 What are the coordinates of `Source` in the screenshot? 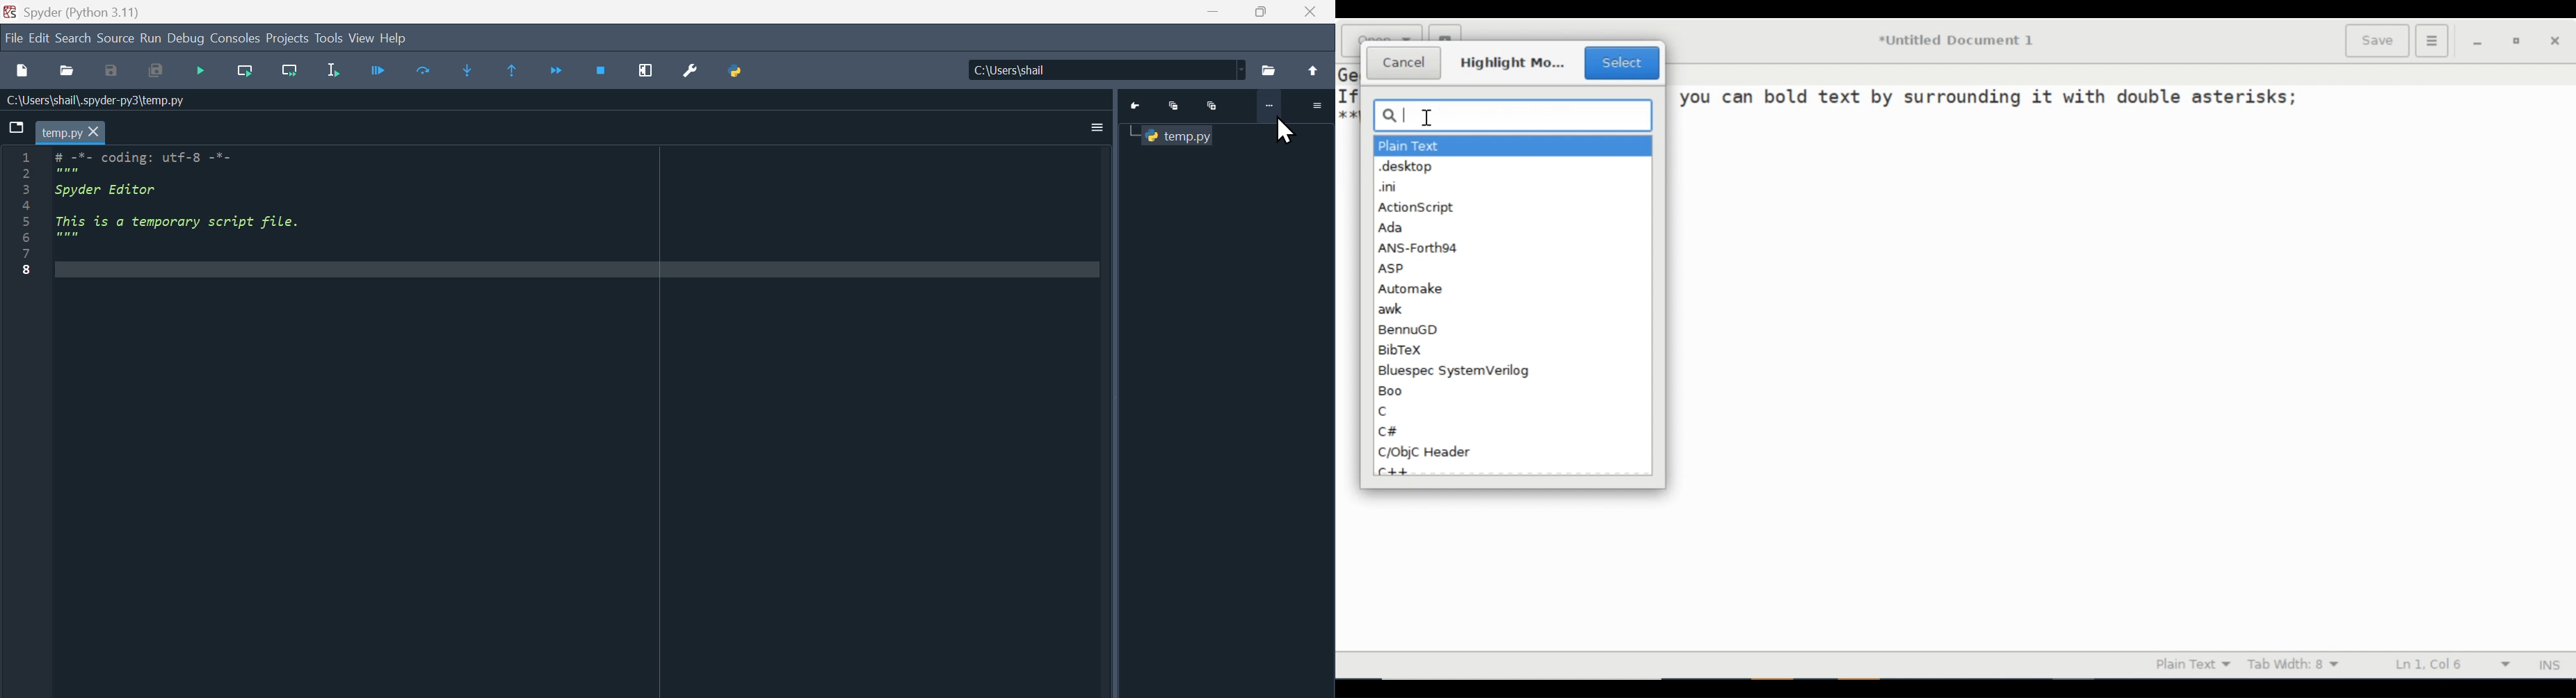 It's located at (116, 39).